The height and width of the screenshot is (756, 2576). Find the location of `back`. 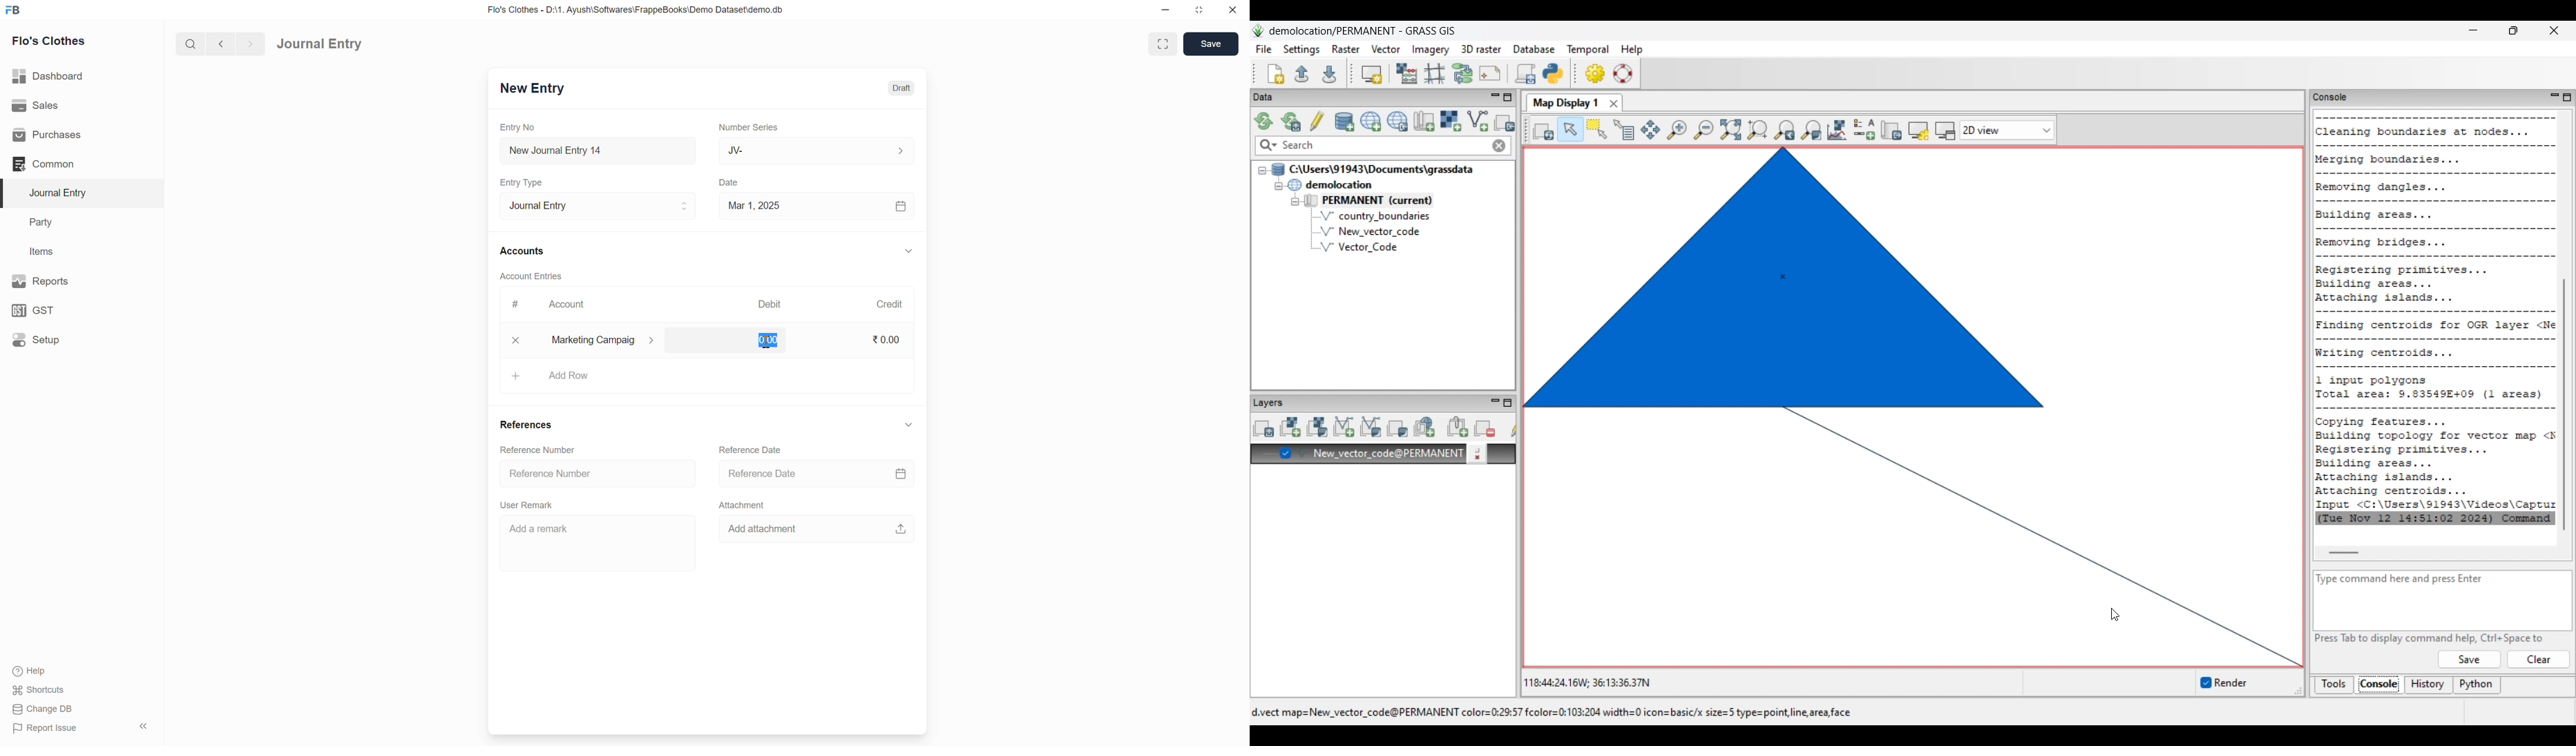

back is located at coordinates (219, 43).